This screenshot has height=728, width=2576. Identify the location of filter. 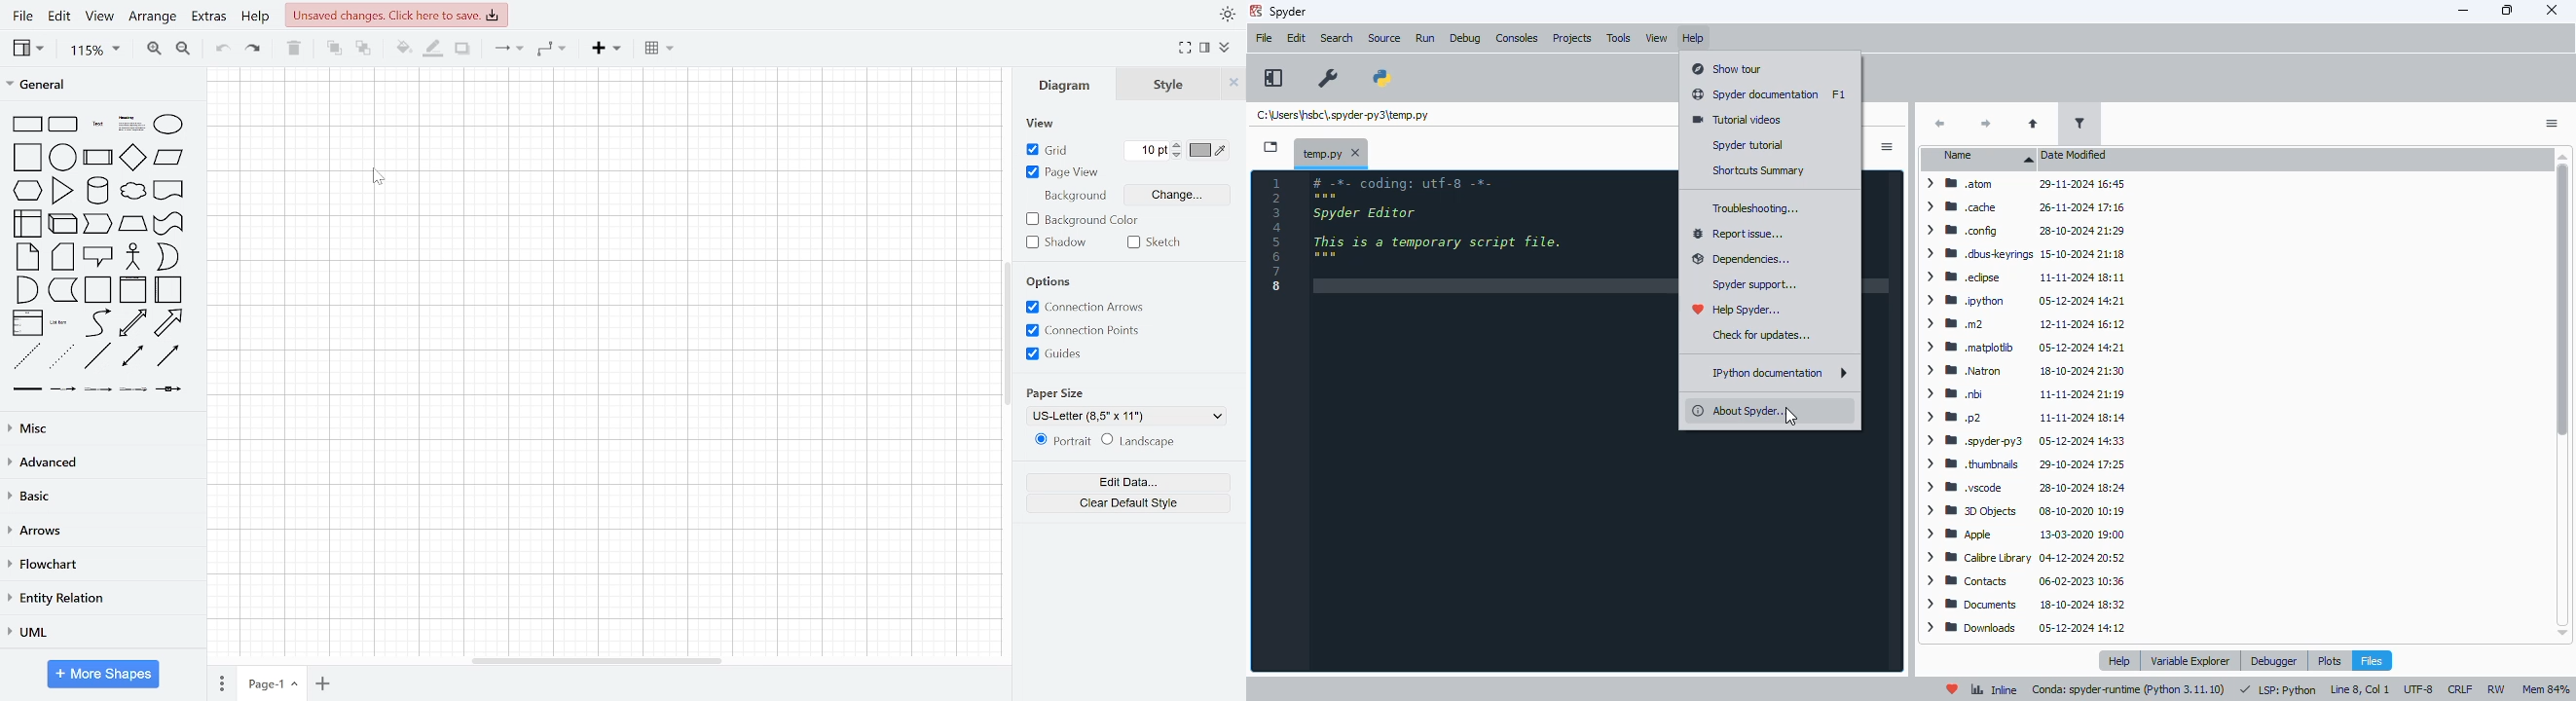
(2081, 124).